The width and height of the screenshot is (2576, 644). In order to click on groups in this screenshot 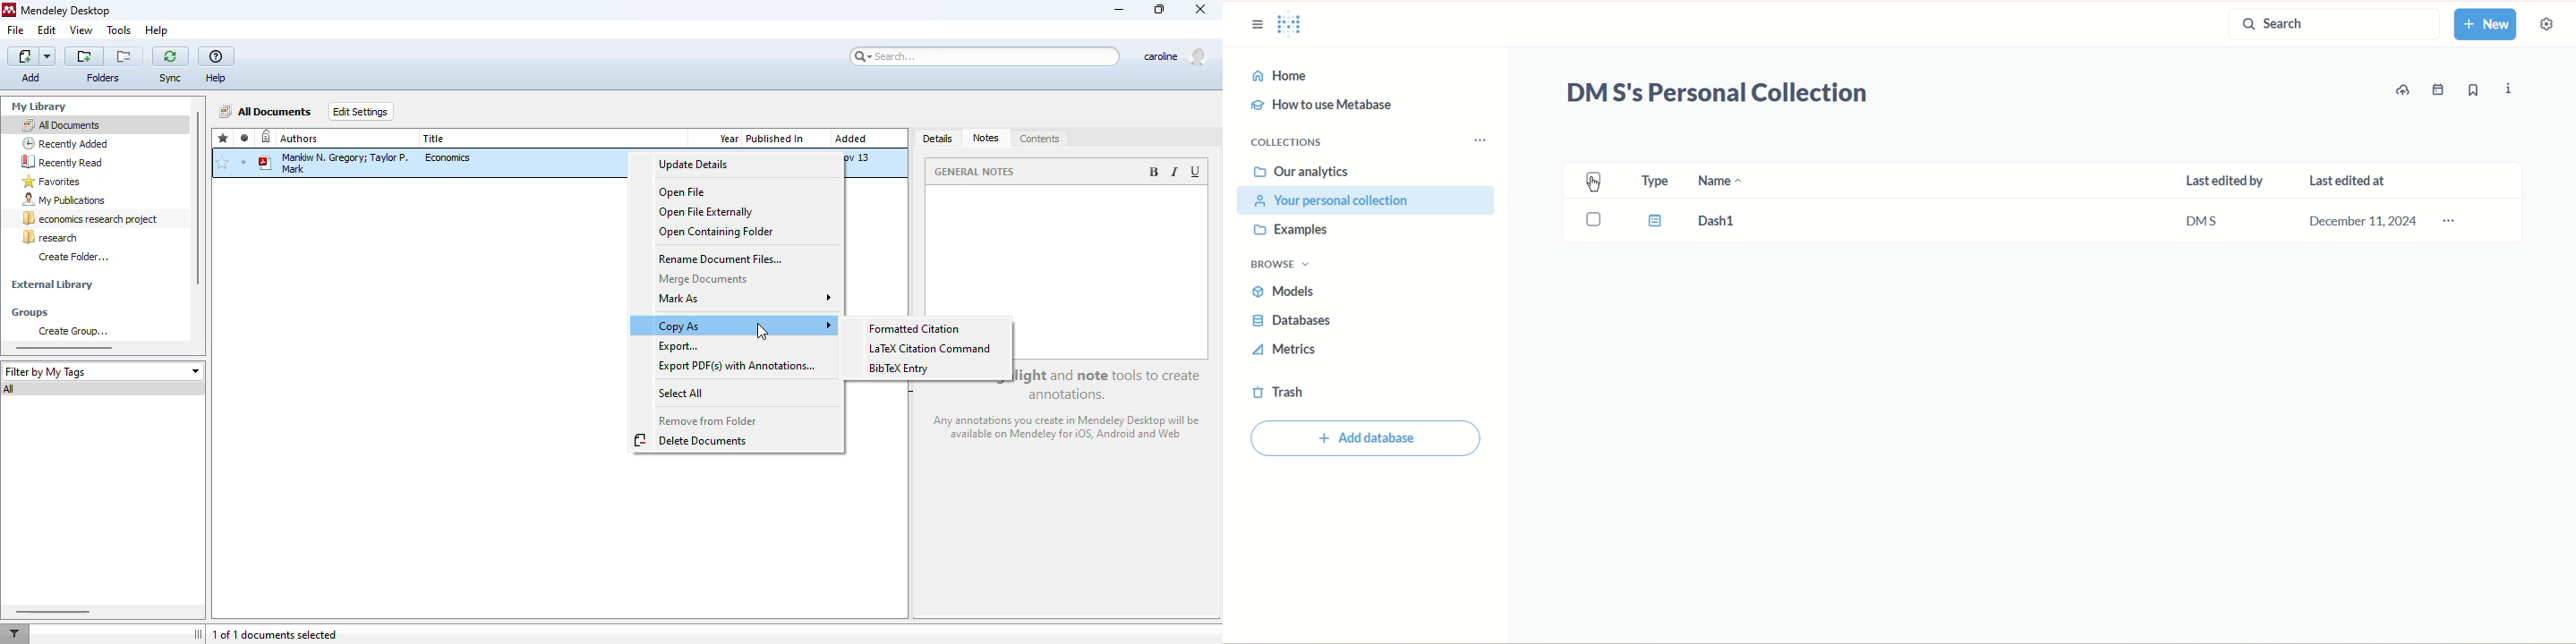, I will do `click(30, 313)`.